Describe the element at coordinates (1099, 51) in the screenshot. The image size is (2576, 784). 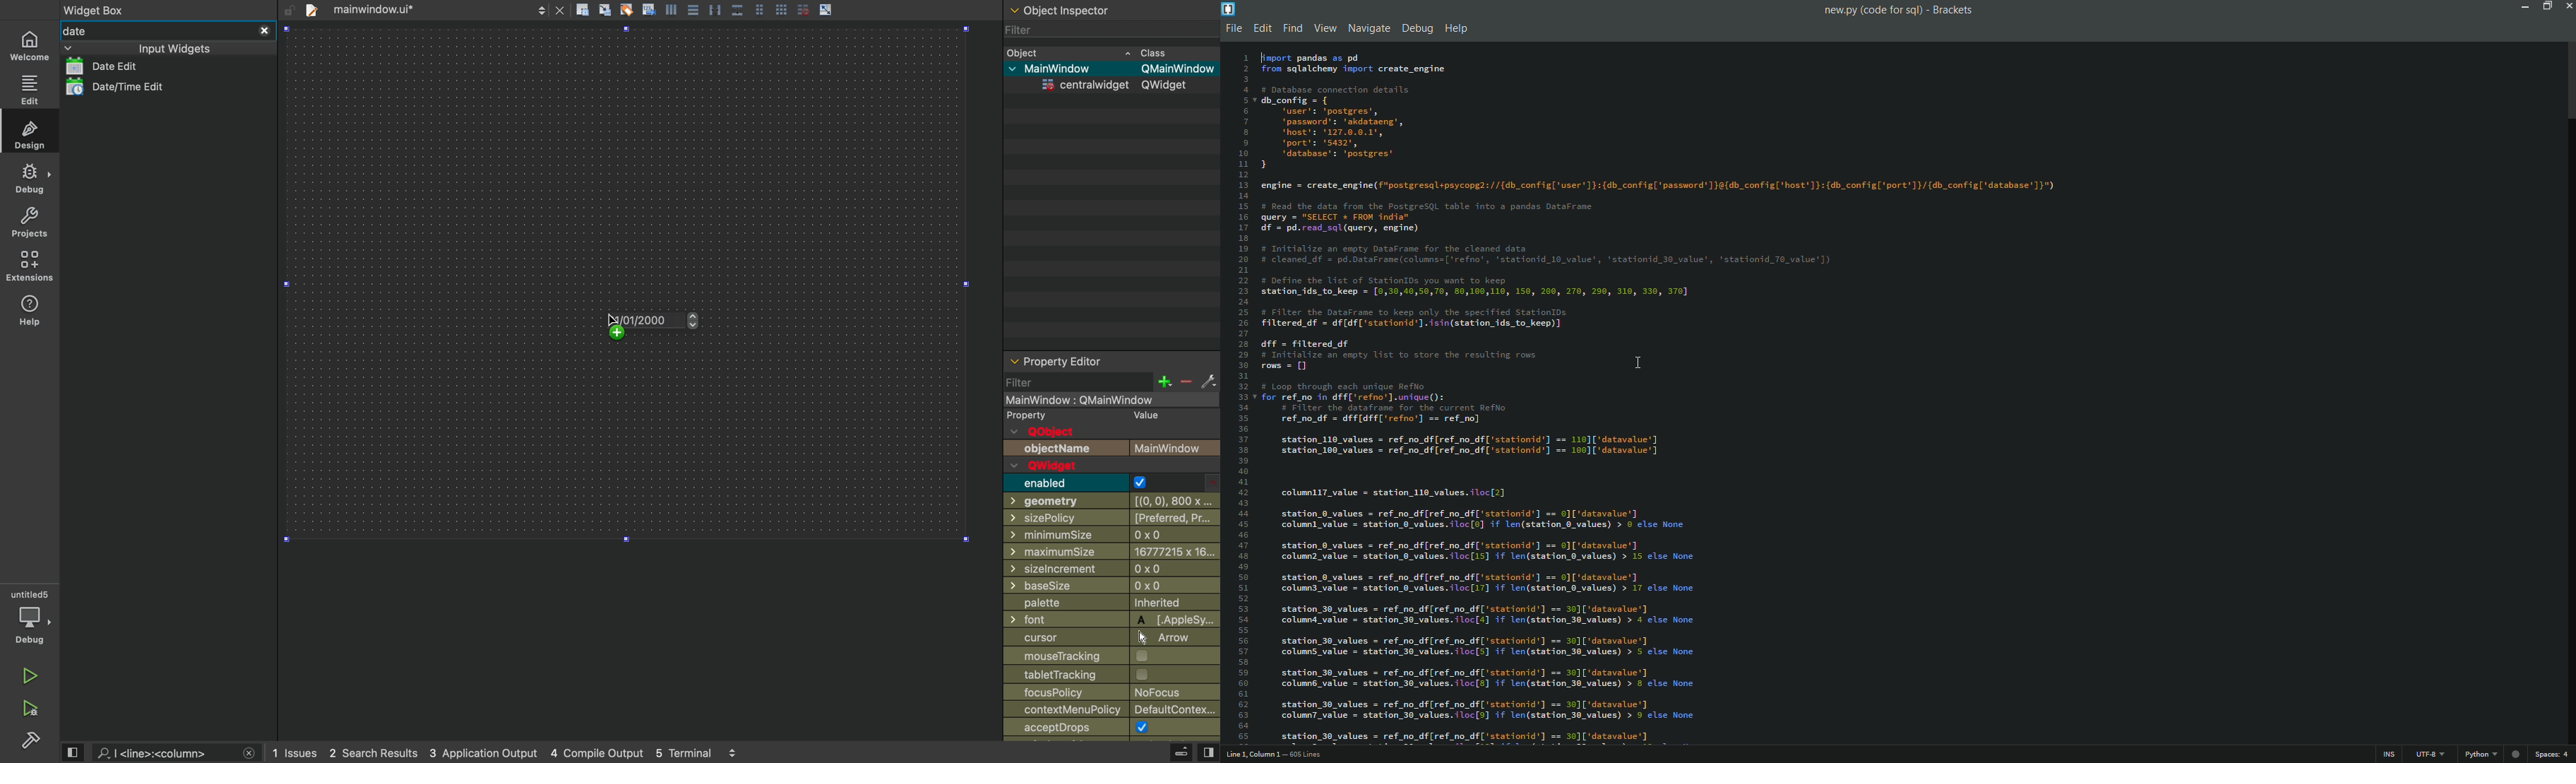
I see `object` at that location.